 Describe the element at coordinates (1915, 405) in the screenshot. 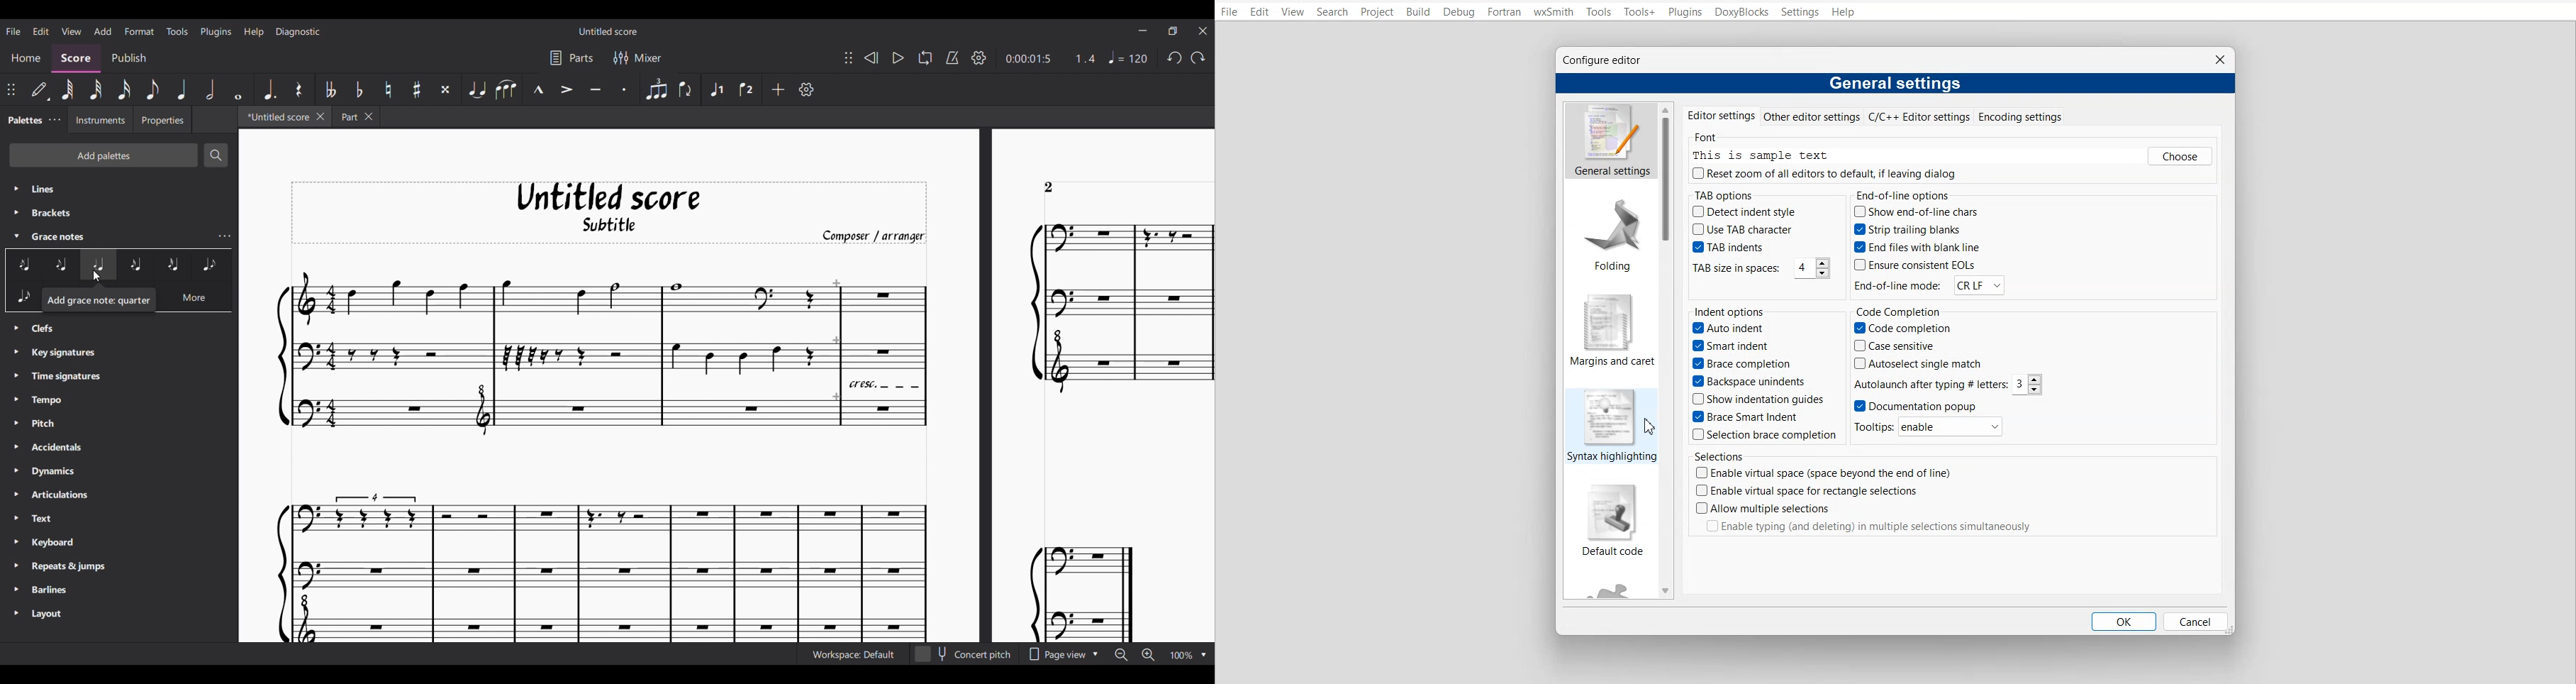

I see `Documentation Popup` at that location.